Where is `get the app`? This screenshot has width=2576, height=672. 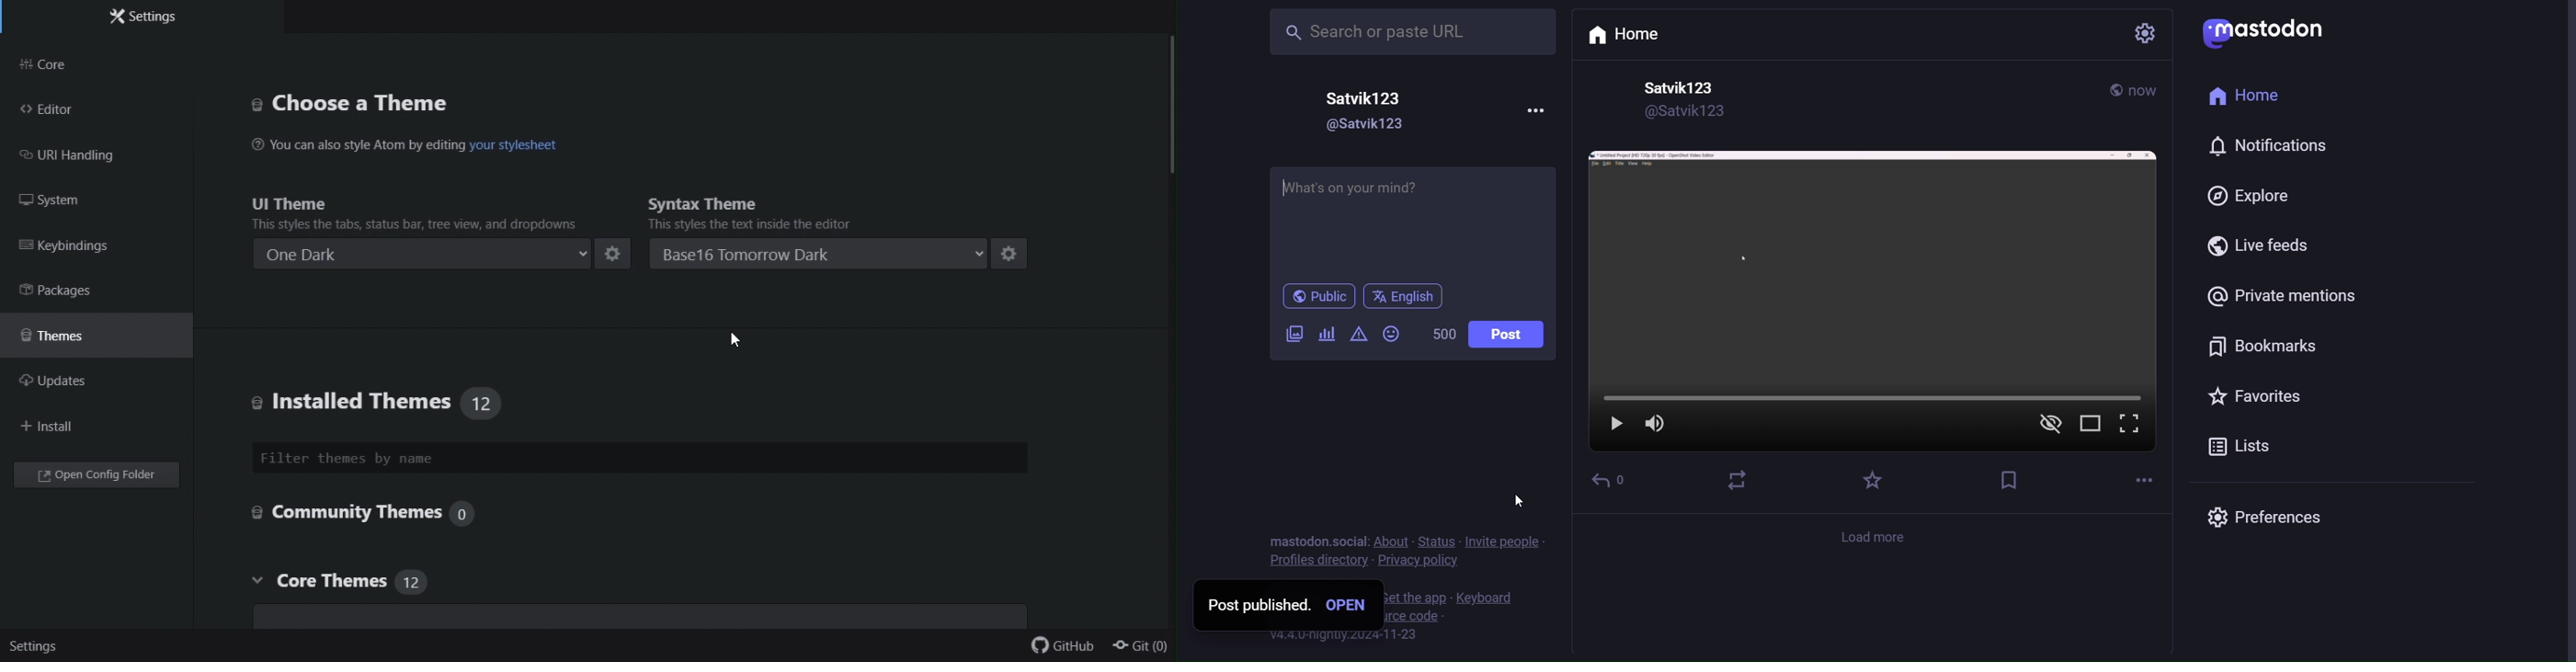
get the app is located at coordinates (1414, 598).